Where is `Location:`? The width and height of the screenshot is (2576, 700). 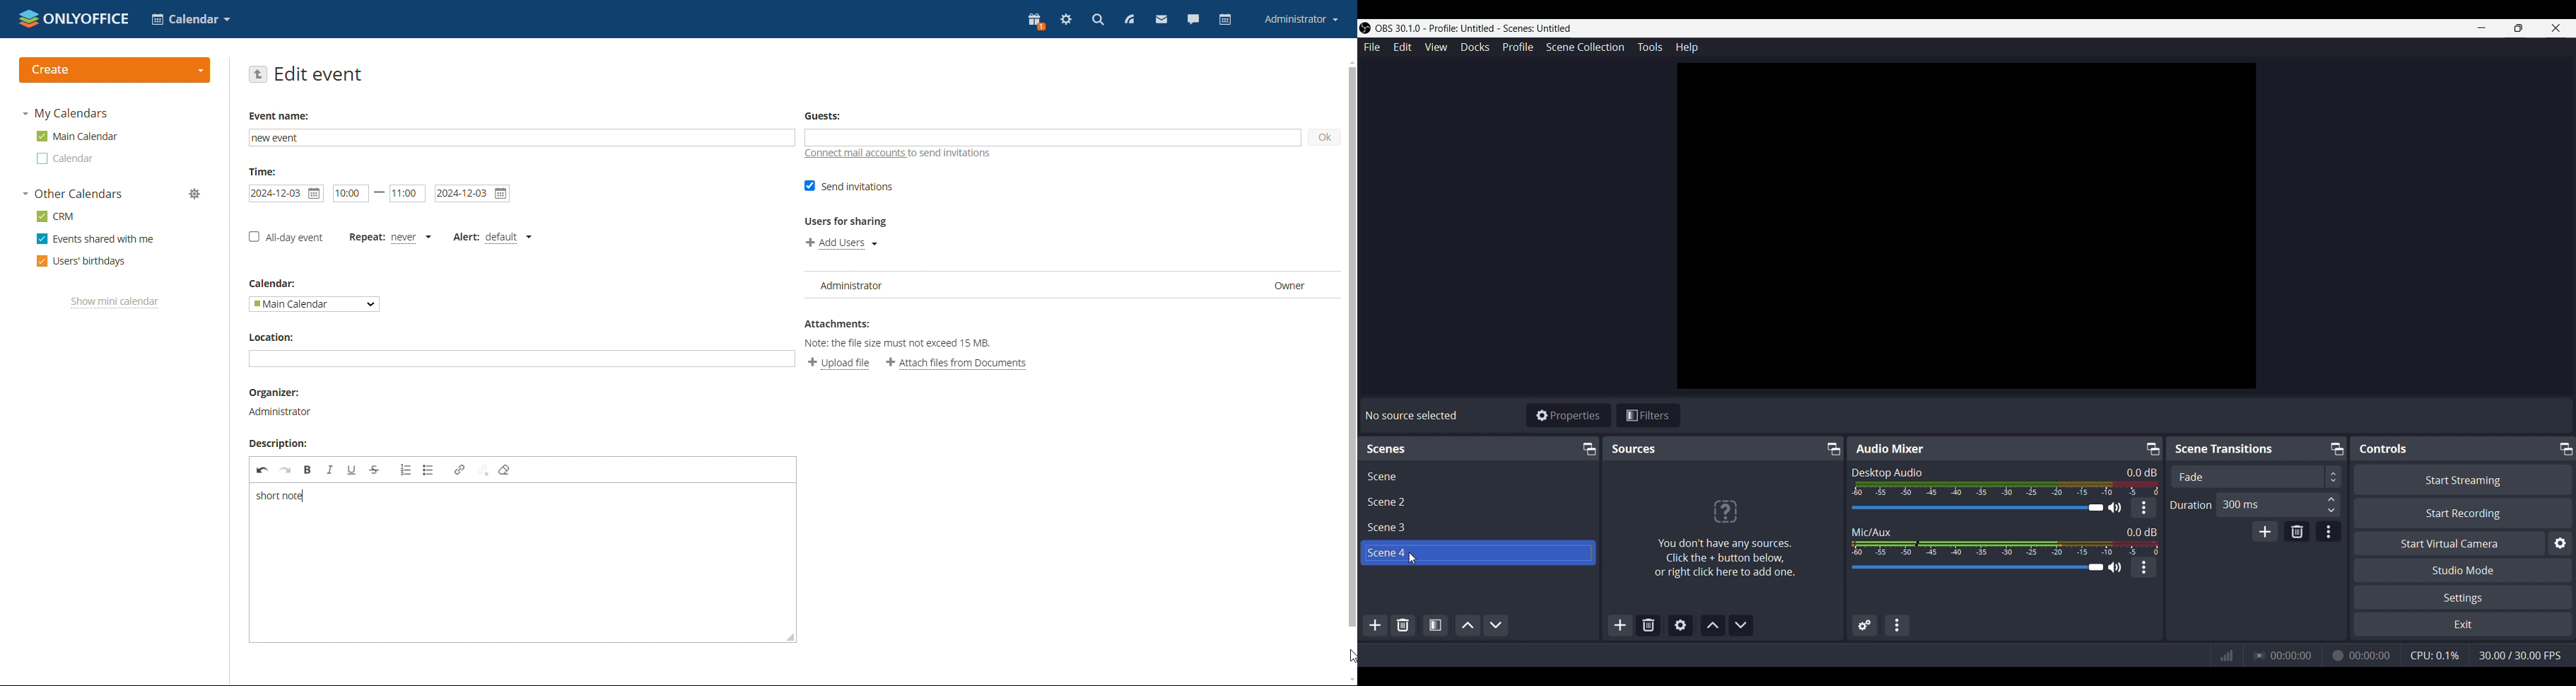 Location: is located at coordinates (276, 338).